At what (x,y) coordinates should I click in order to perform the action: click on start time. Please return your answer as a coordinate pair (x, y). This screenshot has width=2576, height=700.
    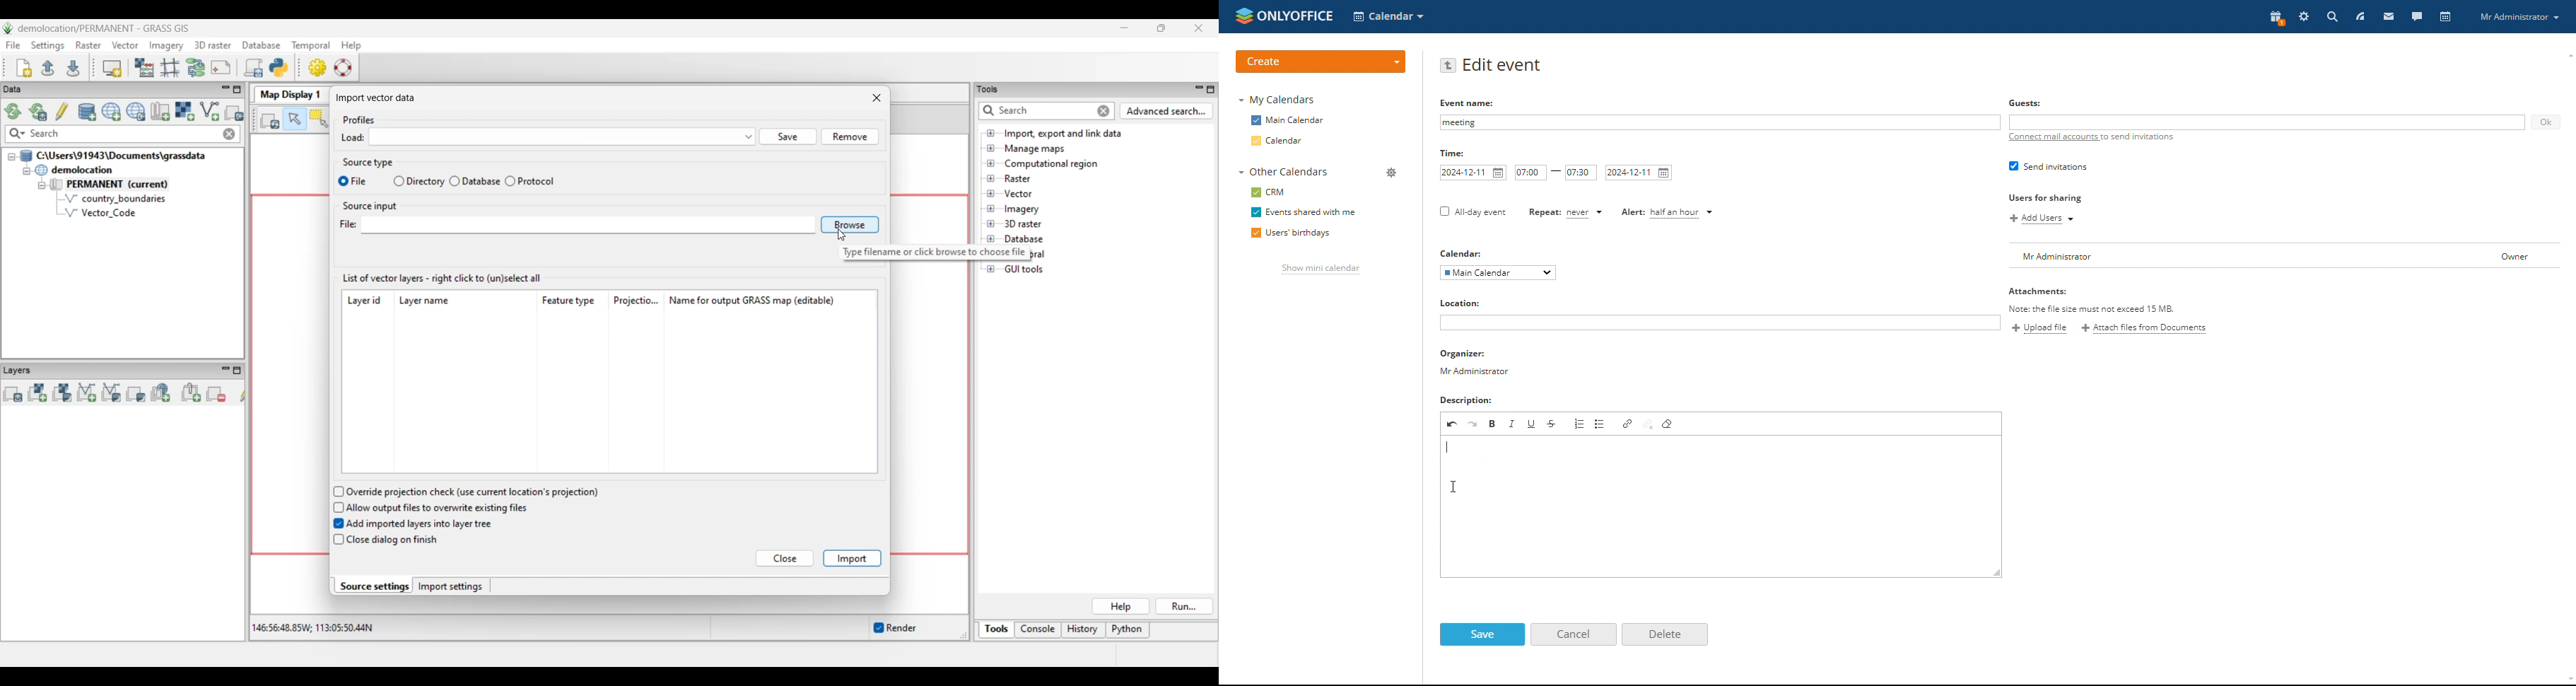
    Looking at the image, I should click on (1531, 173).